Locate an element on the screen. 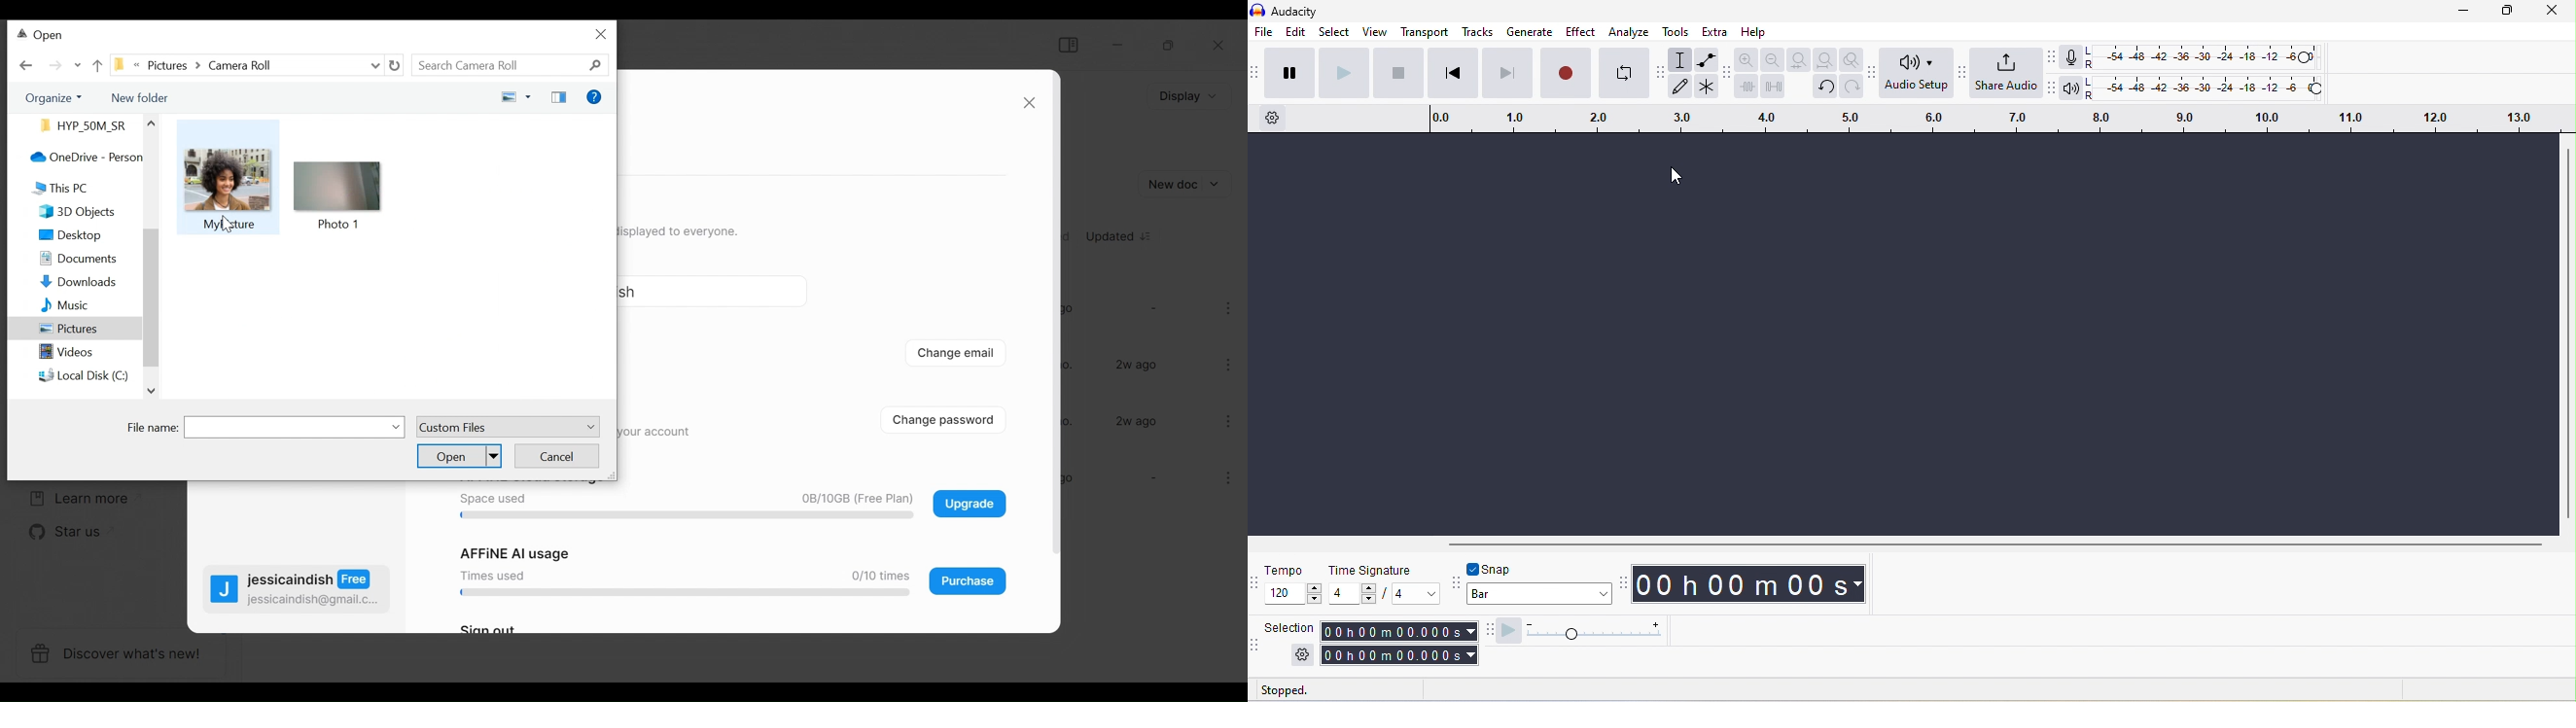  zoom out is located at coordinates (1771, 60).